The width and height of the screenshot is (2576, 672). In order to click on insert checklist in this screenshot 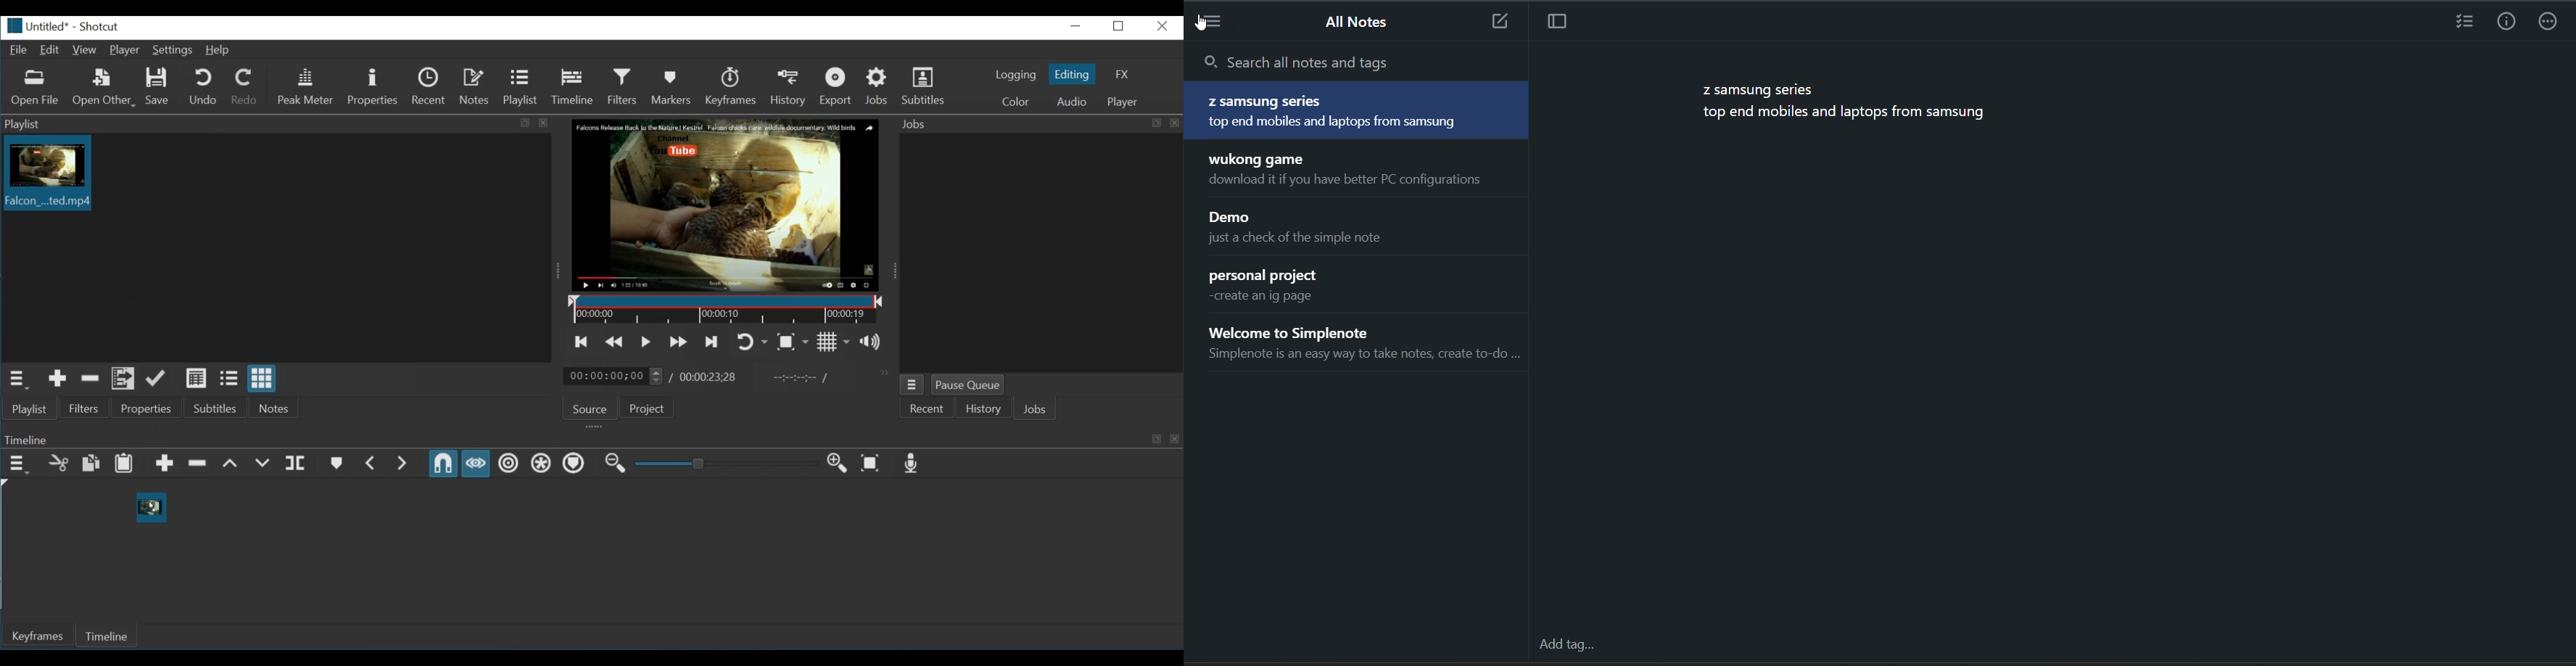, I will do `click(2462, 22)`.